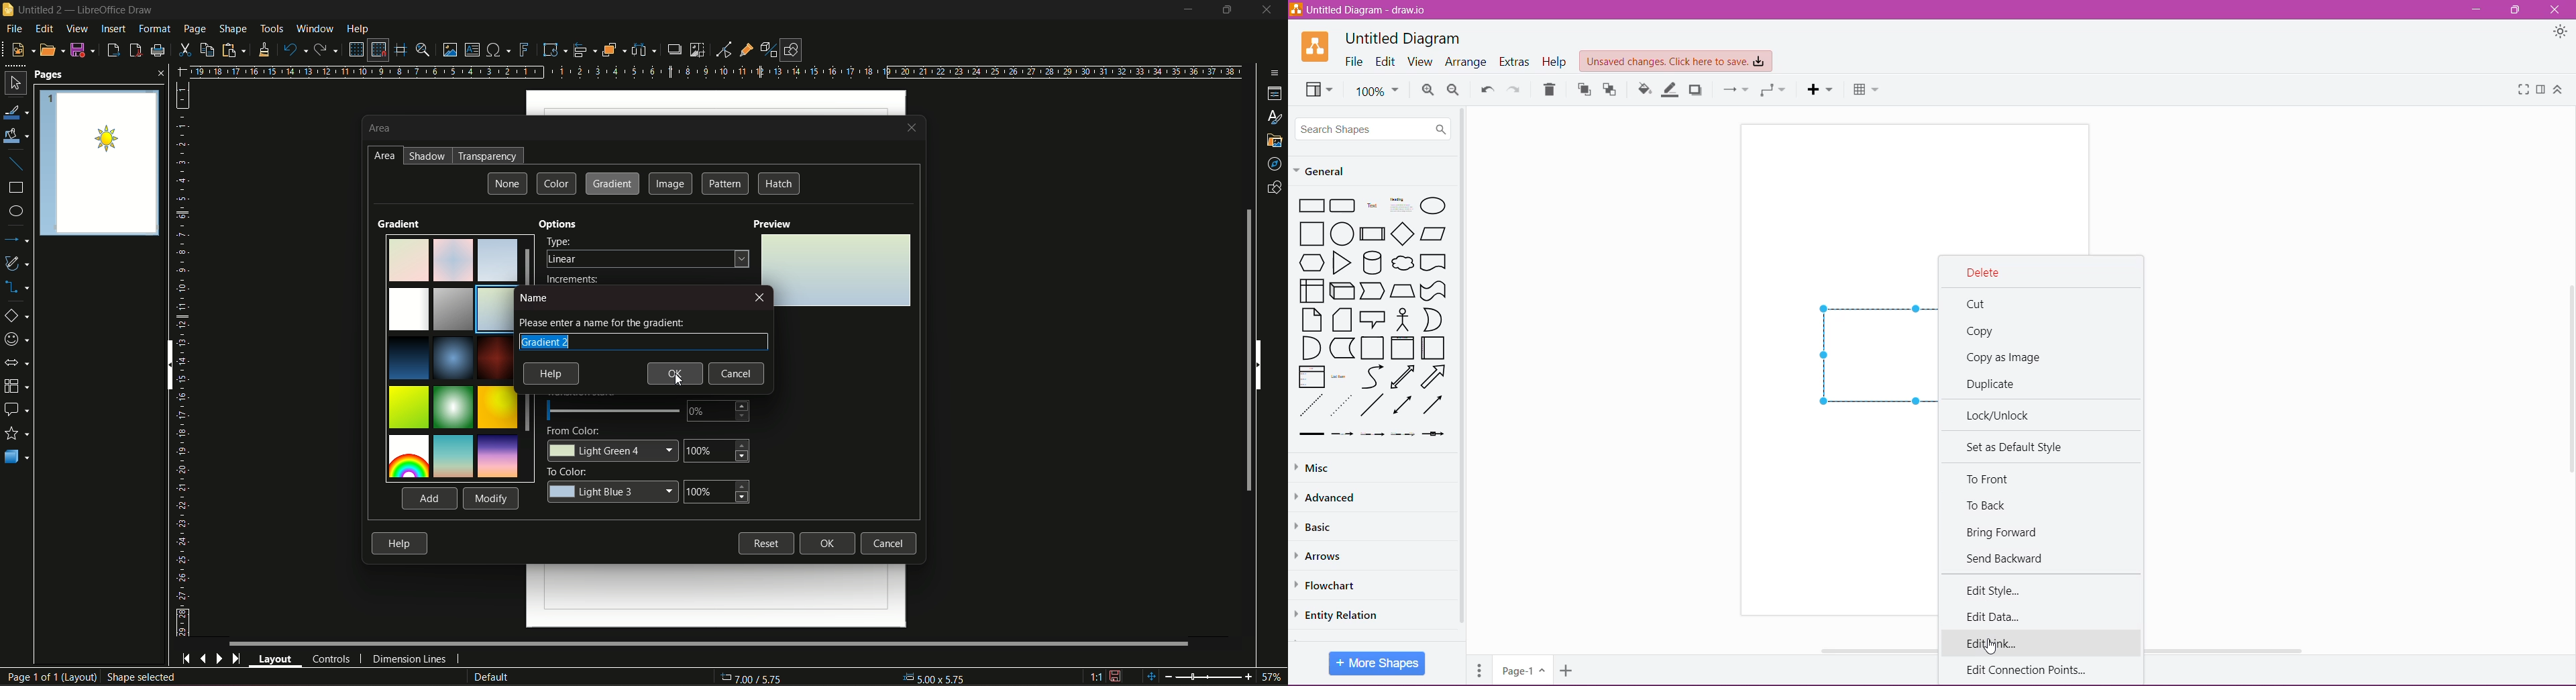 This screenshot has height=700, width=2576. Describe the element at coordinates (1555, 62) in the screenshot. I see `Help` at that location.